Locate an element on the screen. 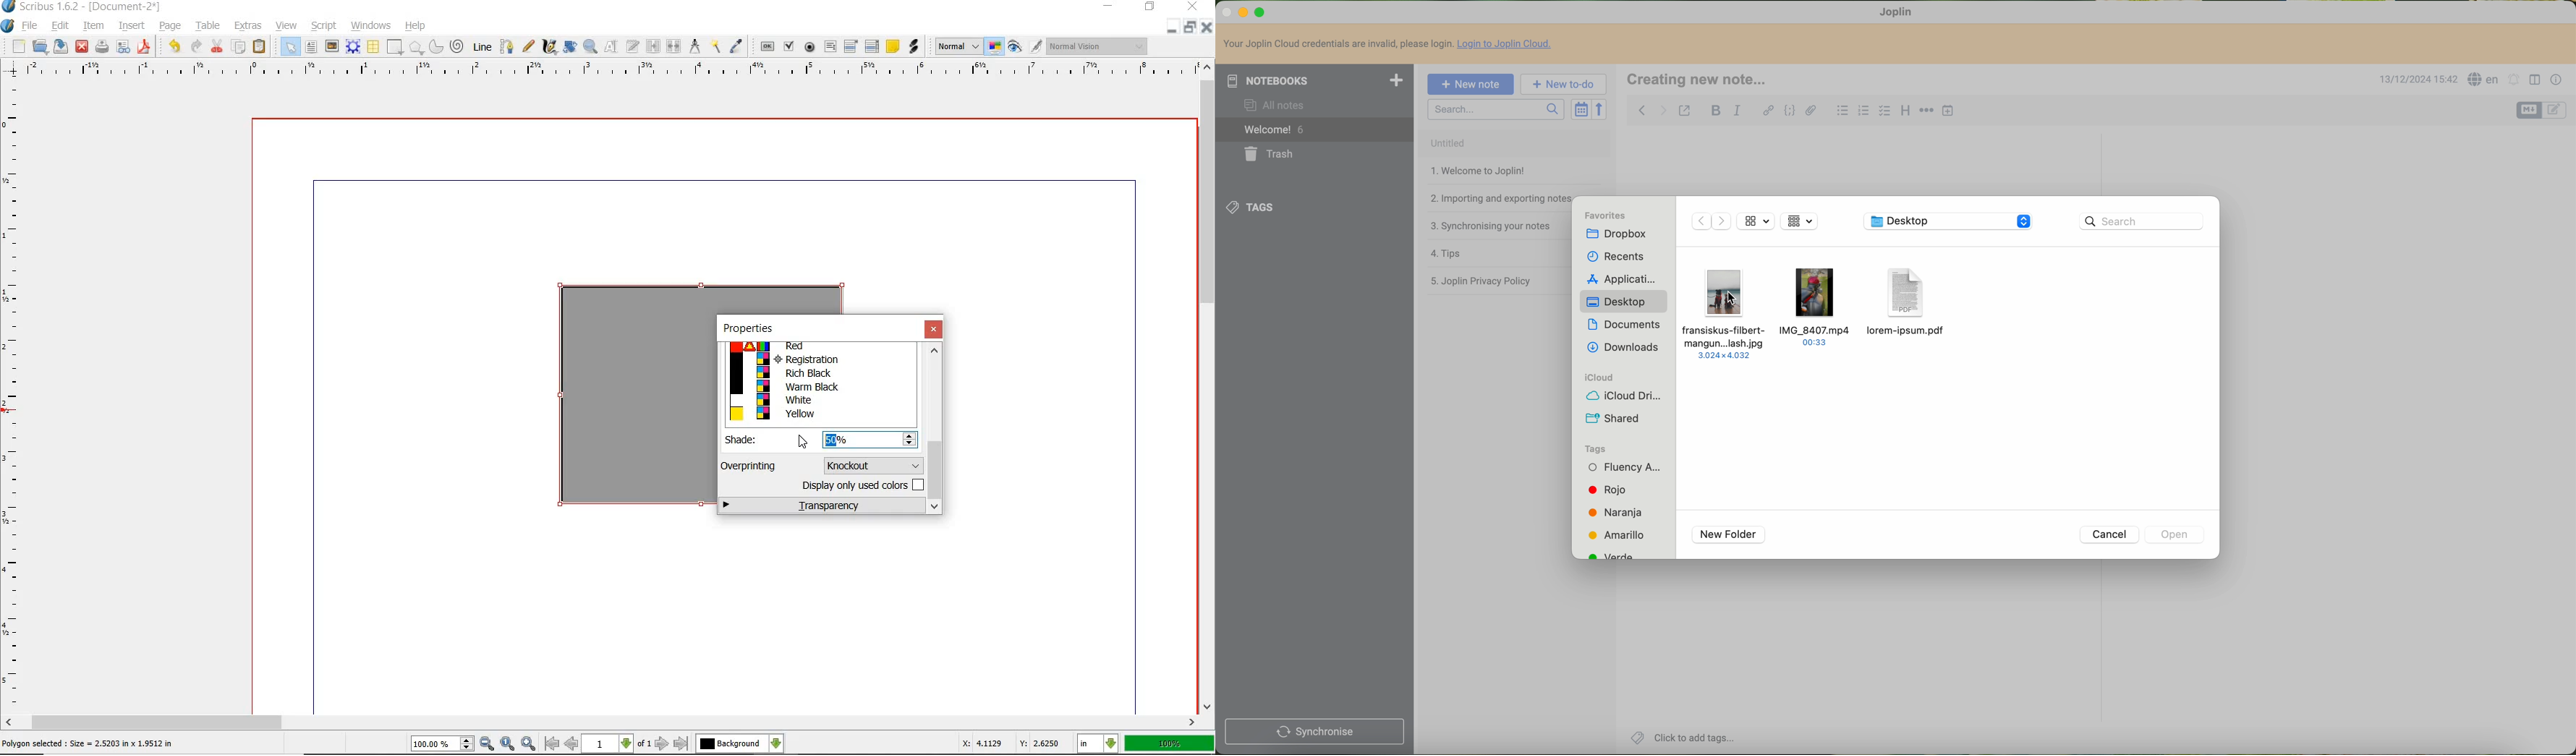  toggle editors is located at coordinates (2557, 112).